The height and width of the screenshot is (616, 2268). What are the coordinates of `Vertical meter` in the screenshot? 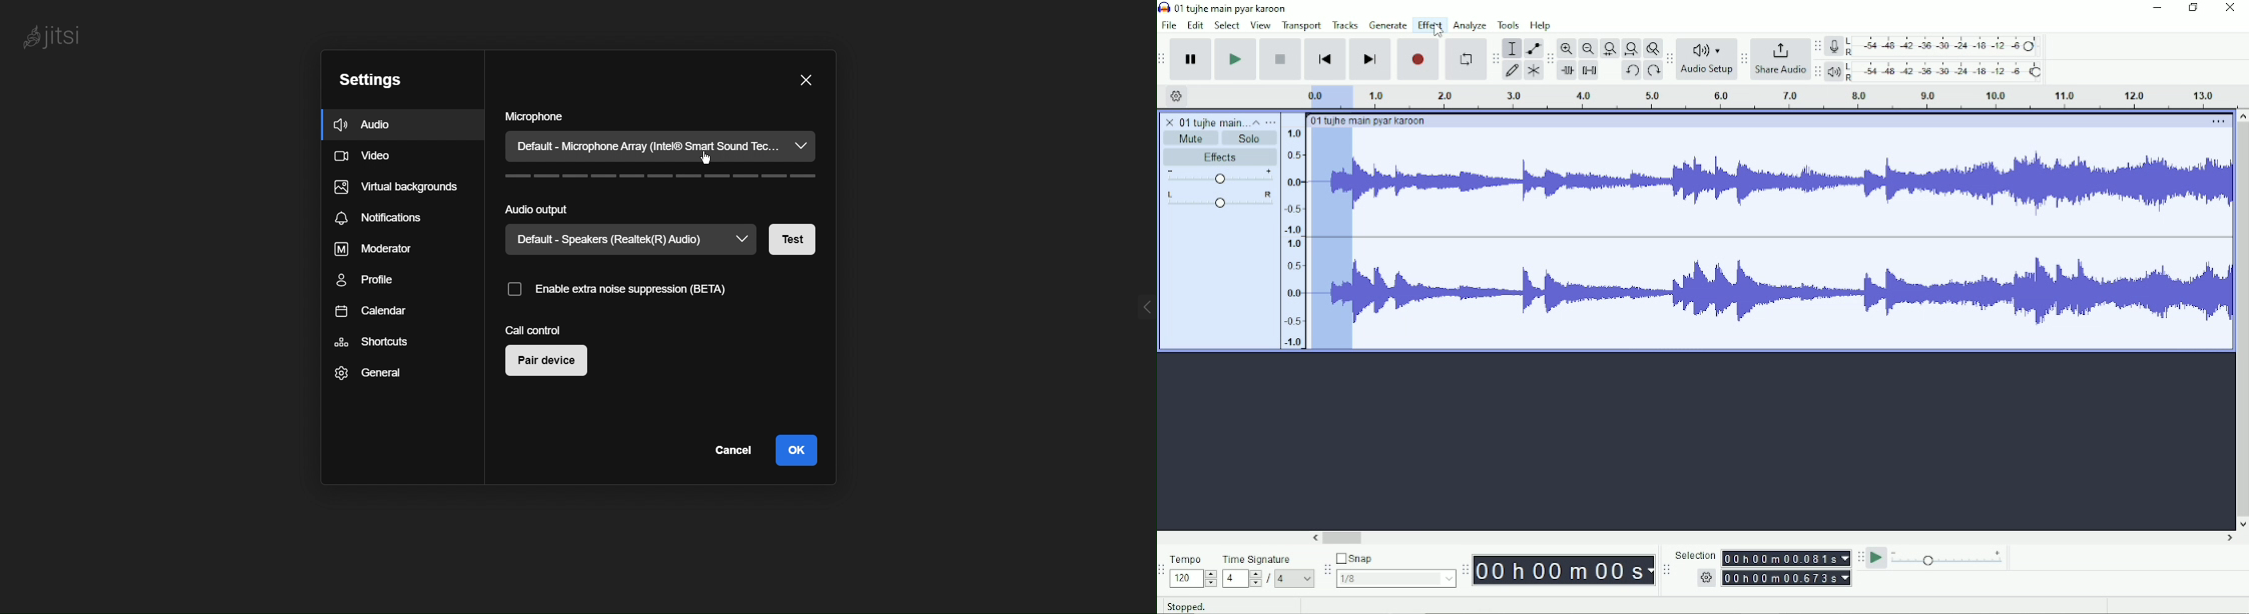 It's located at (1290, 237).